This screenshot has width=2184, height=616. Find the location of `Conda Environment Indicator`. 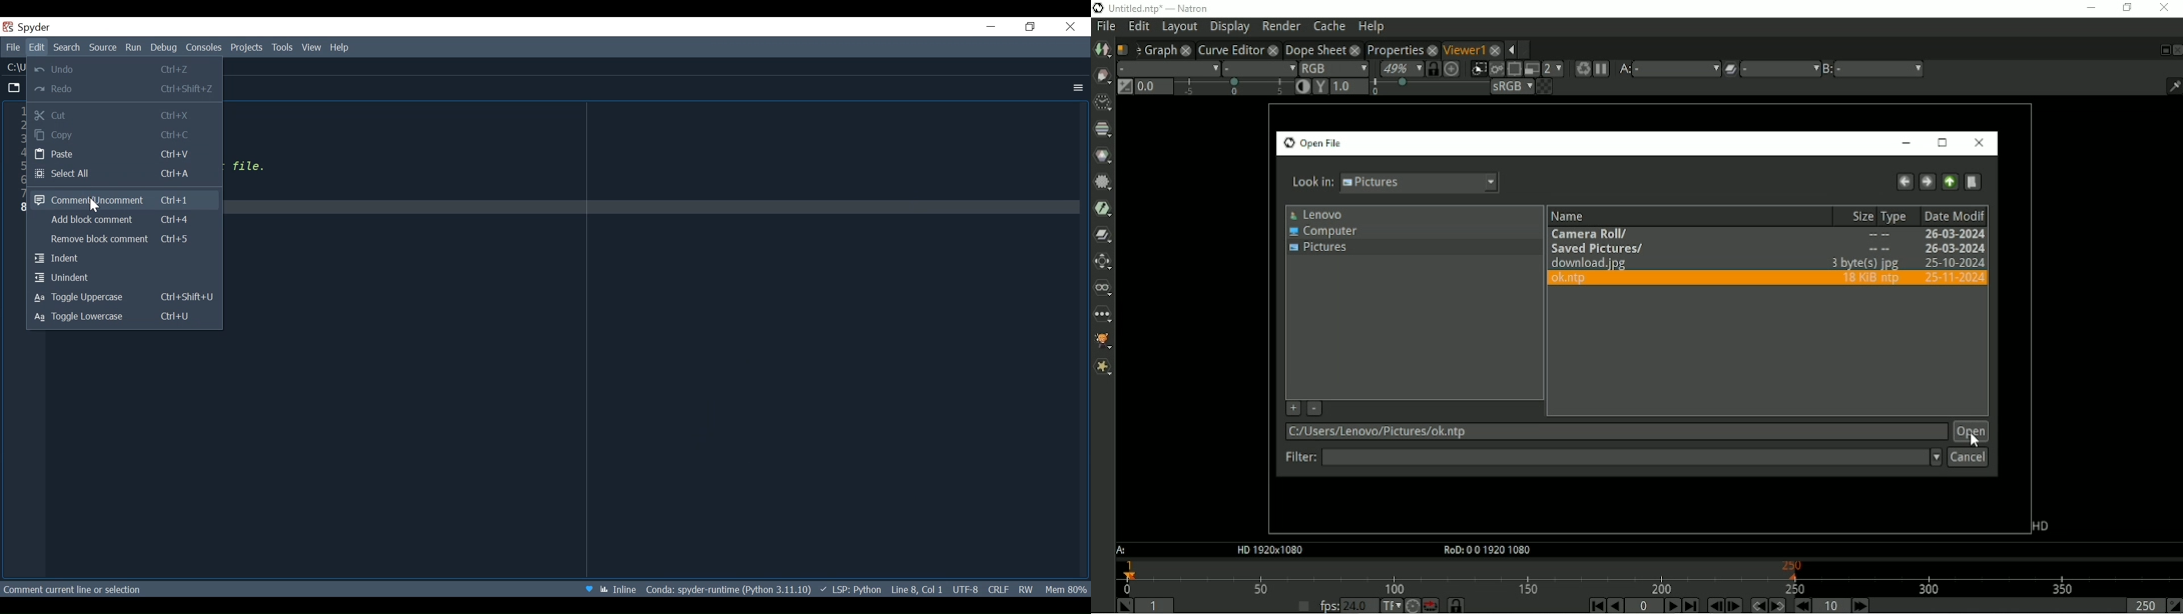

Conda Environment Indicator is located at coordinates (728, 589).